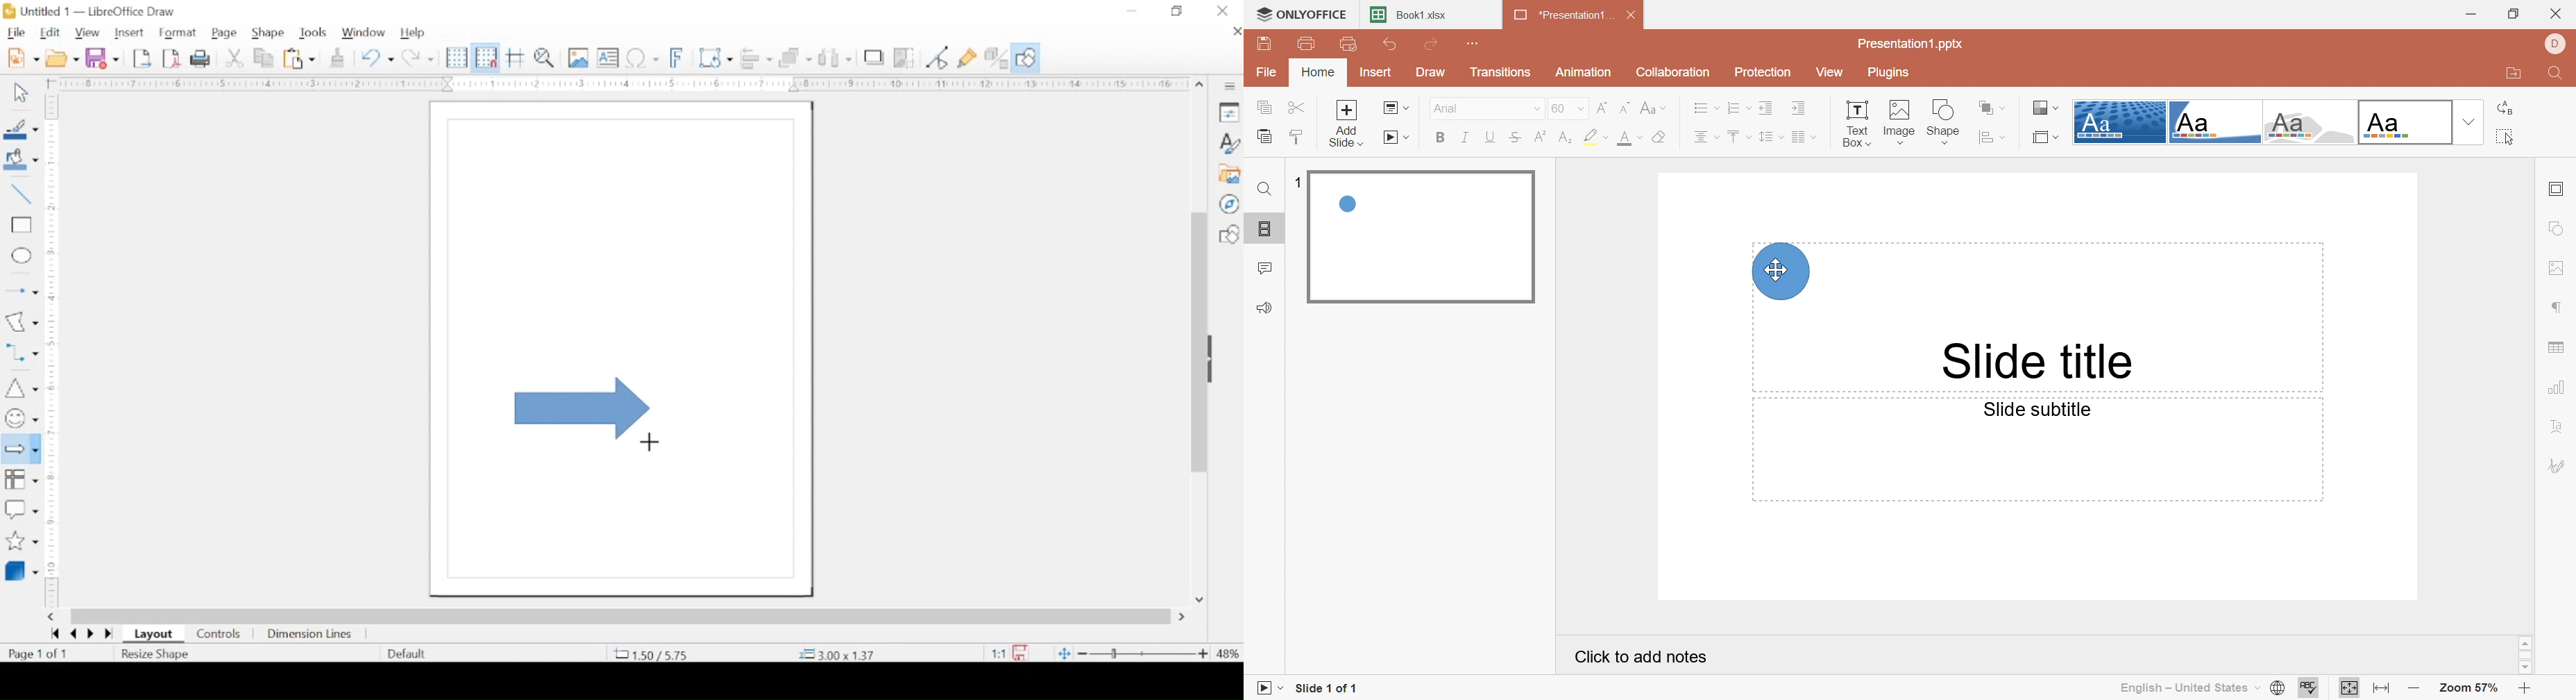 Image resolution: width=2576 pixels, height=700 pixels. I want to click on untitled 1 - libreoffice, so click(93, 11).